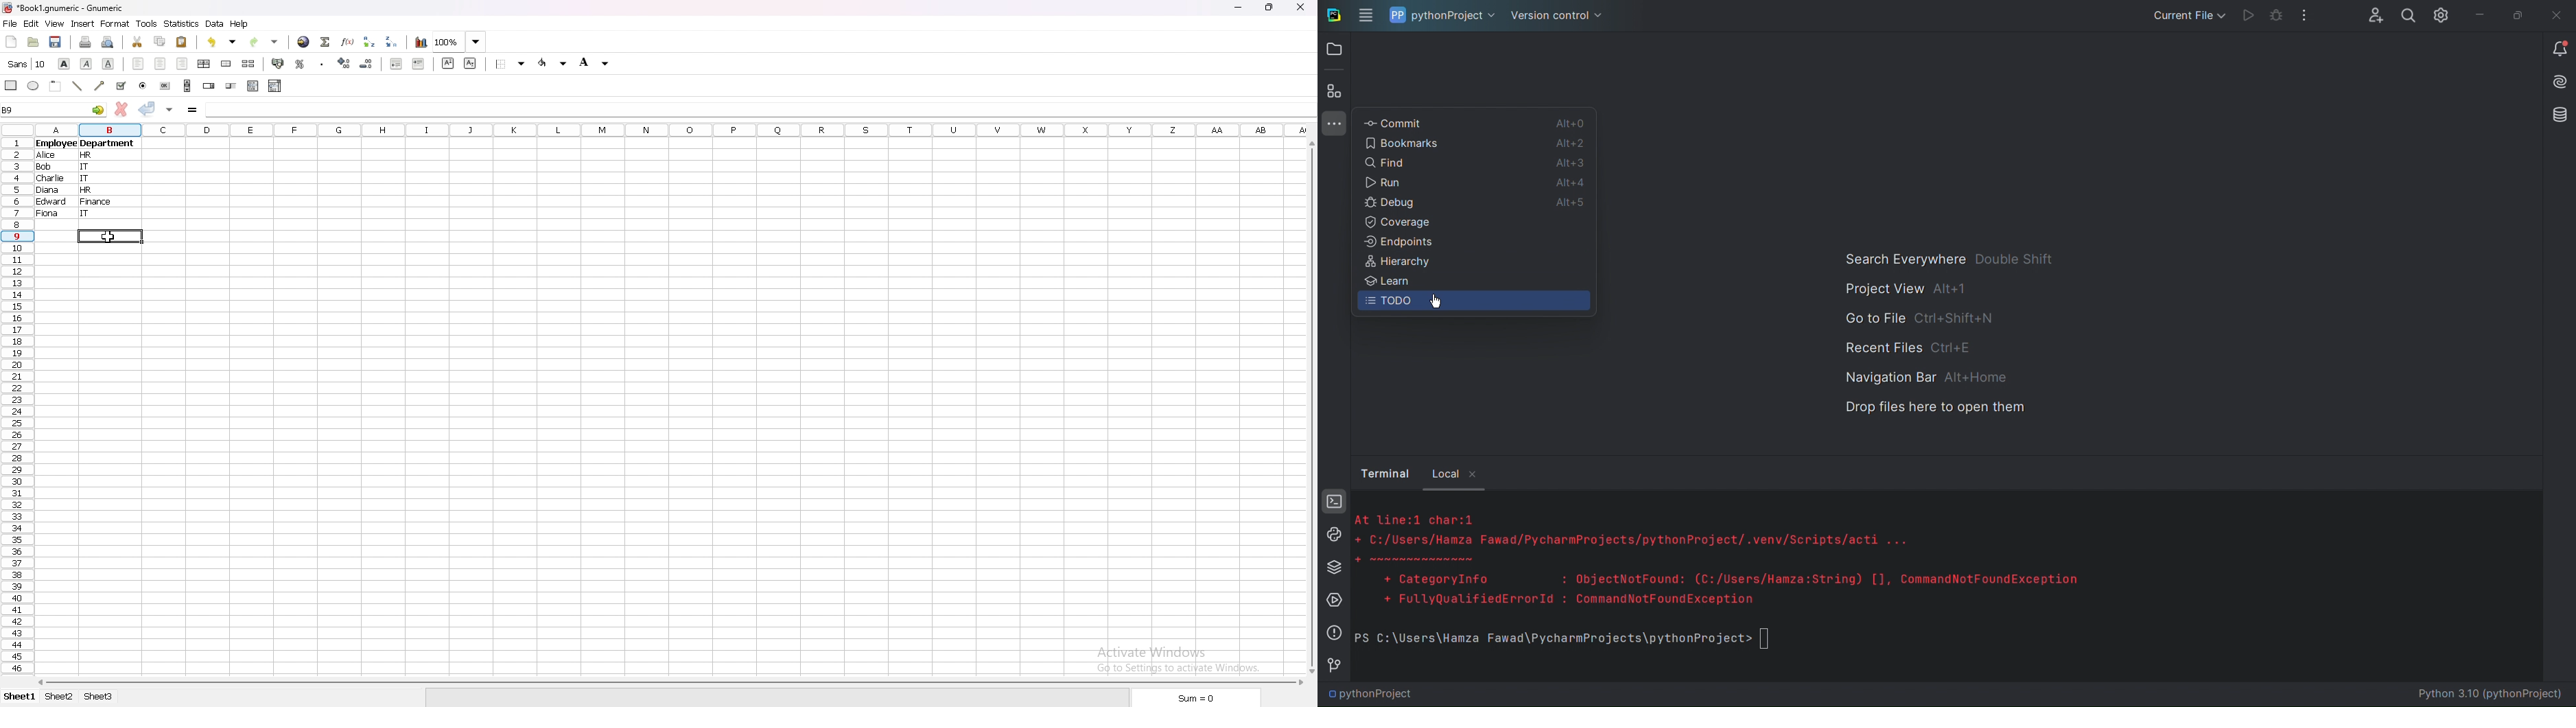  Describe the element at coordinates (33, 86) in the screenshot. I see `ellipse` at that location.